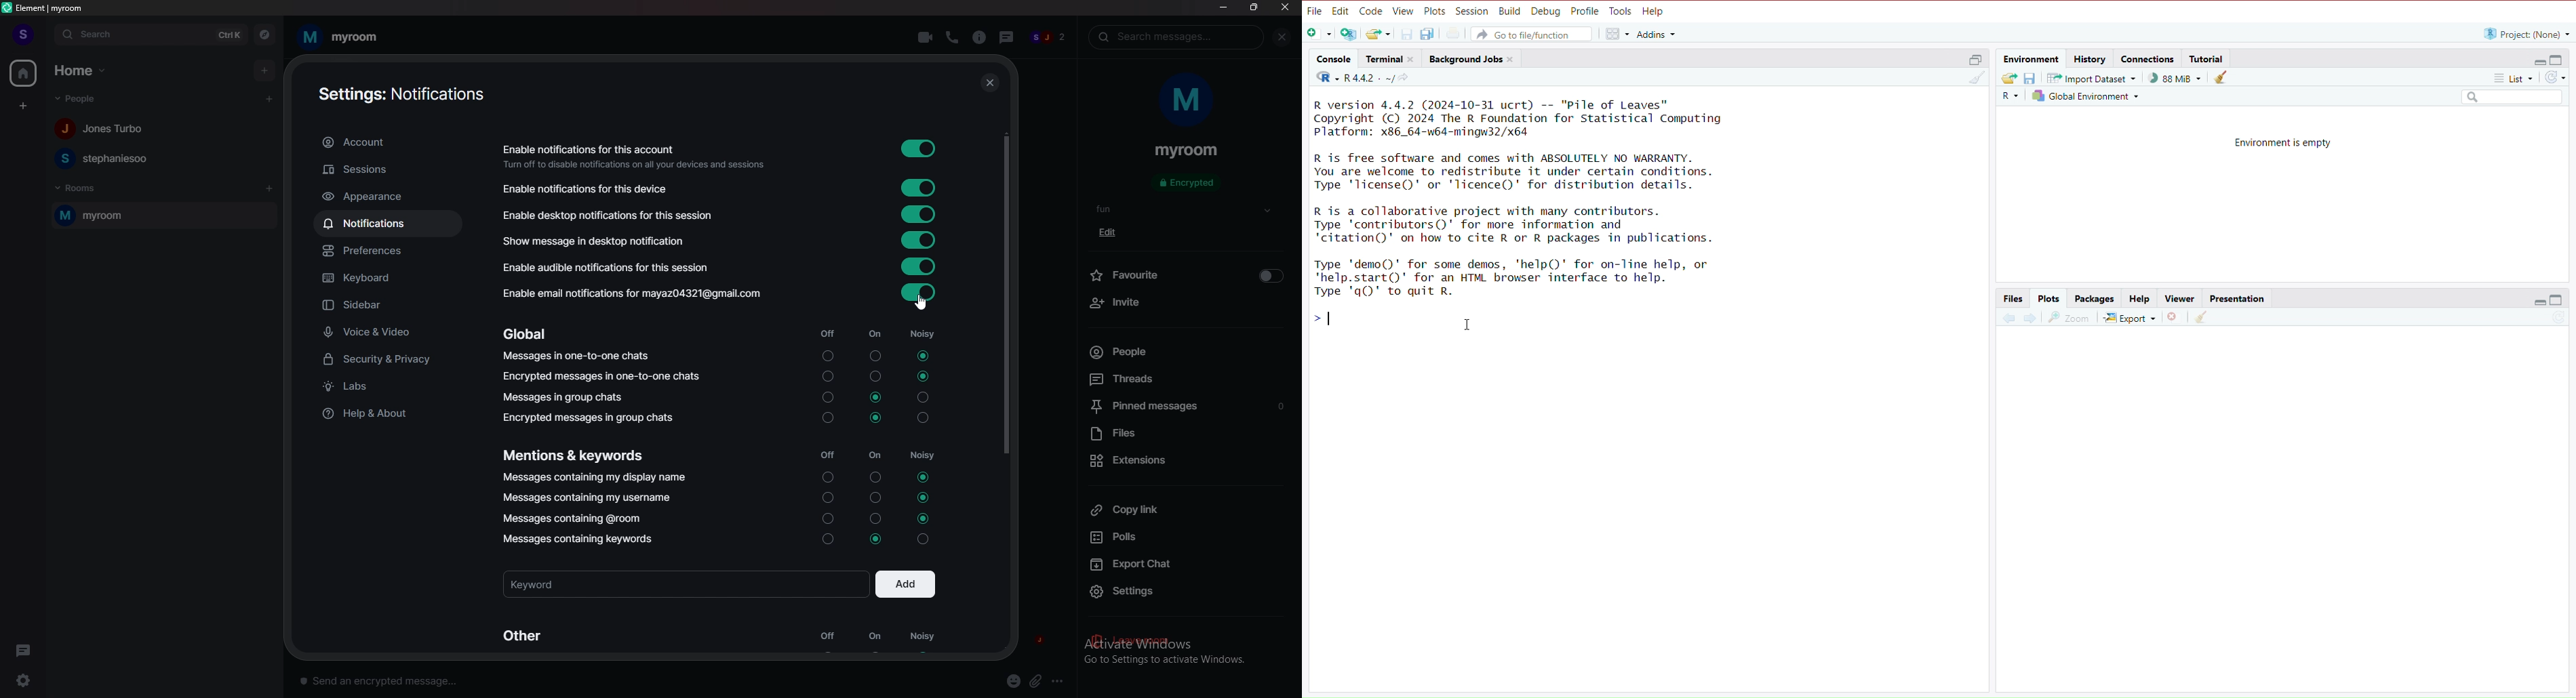 Image resolution: width=2576 pixels, height=700 pixels. What do you see at coordinates (2539, 300) in the screenshot?
I see `Hide` at bounding box center [2539, 300].